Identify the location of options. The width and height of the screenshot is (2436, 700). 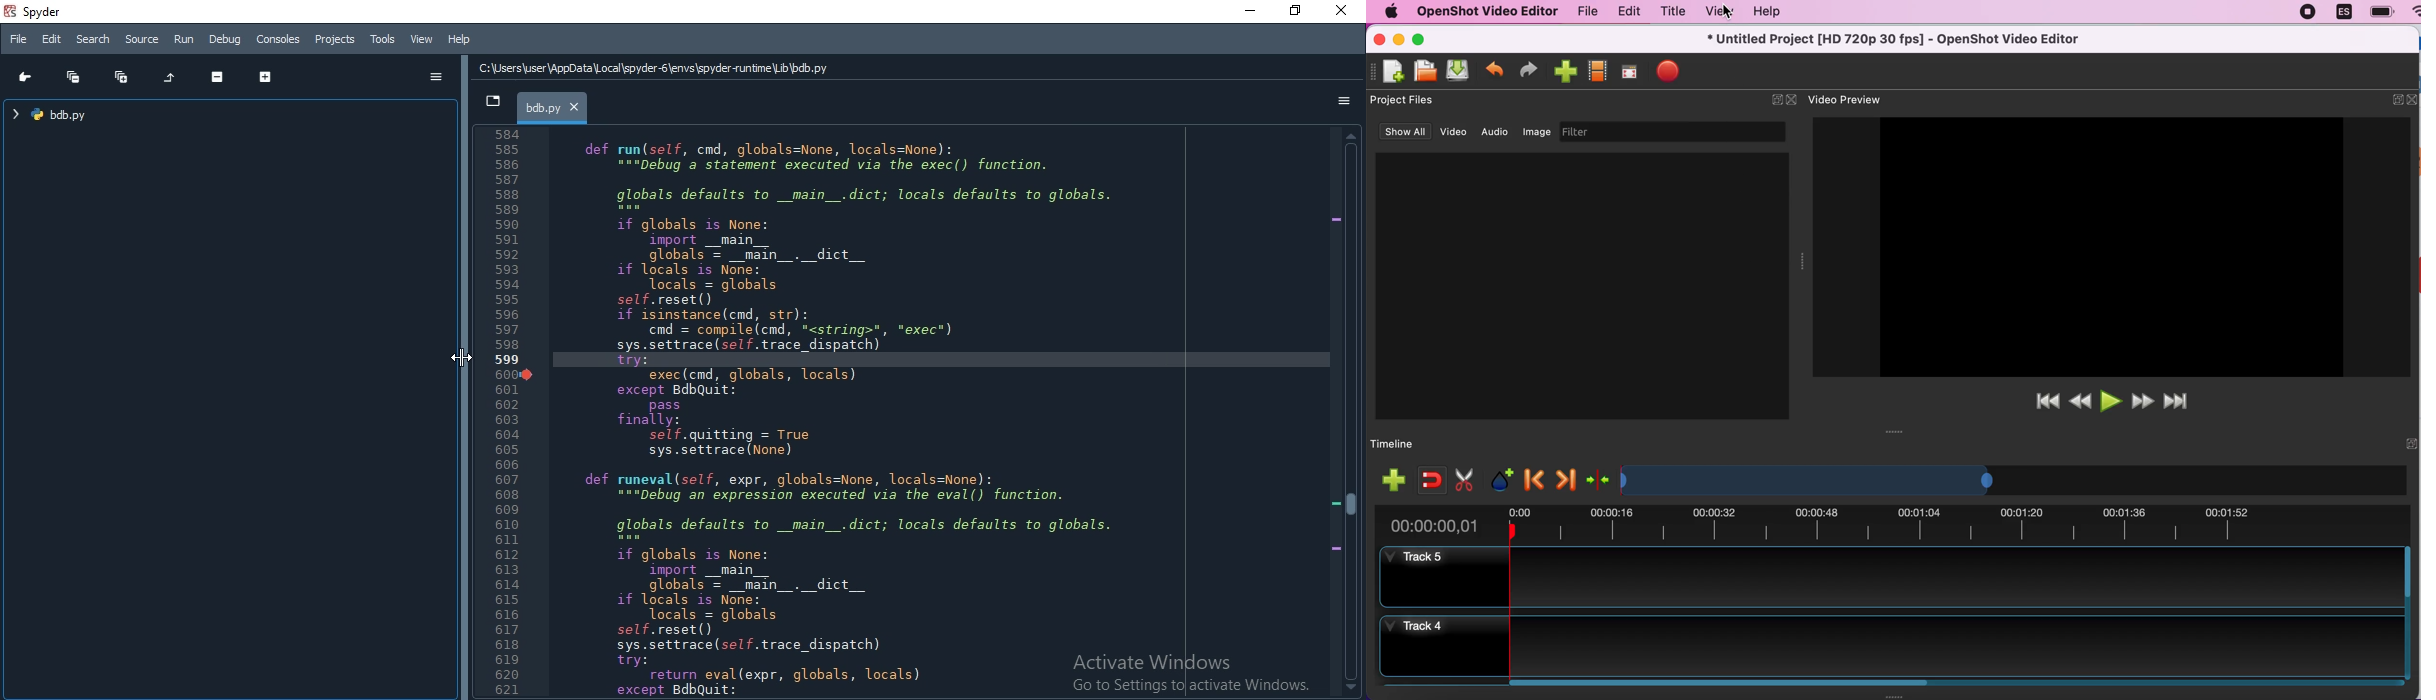
(436, 77).